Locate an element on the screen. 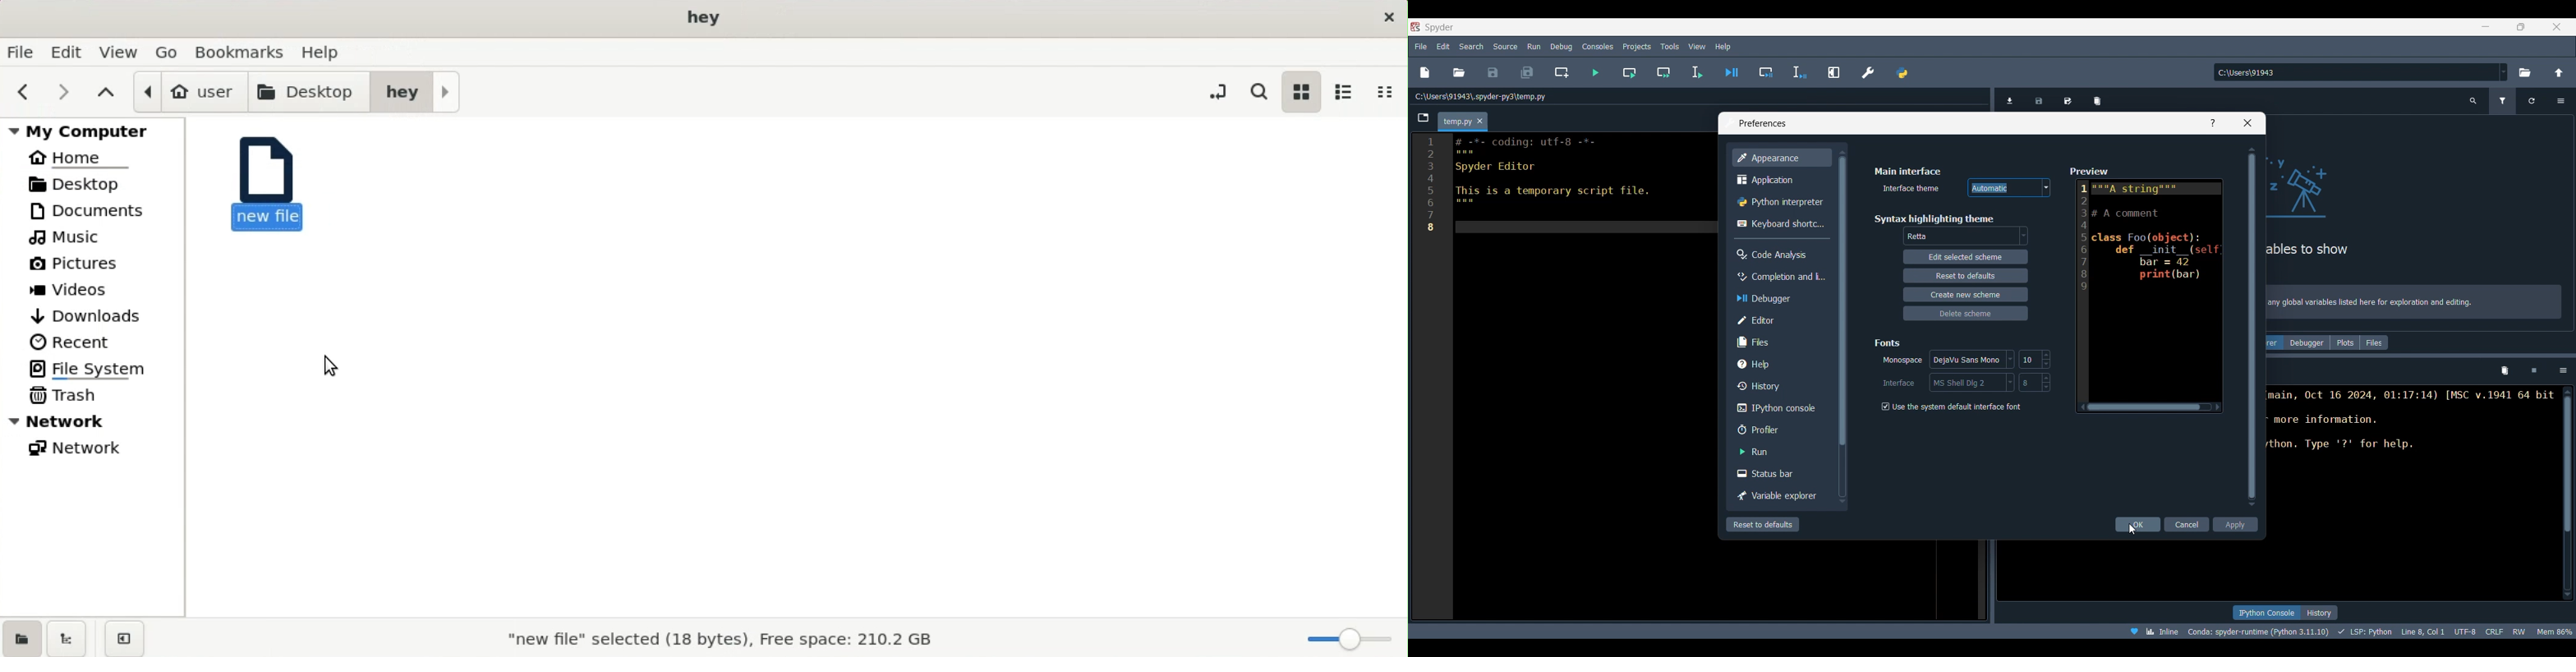 The width and height of the screenshot is (2576, 672). Variable explorer is located at coordinates (1780, 496).